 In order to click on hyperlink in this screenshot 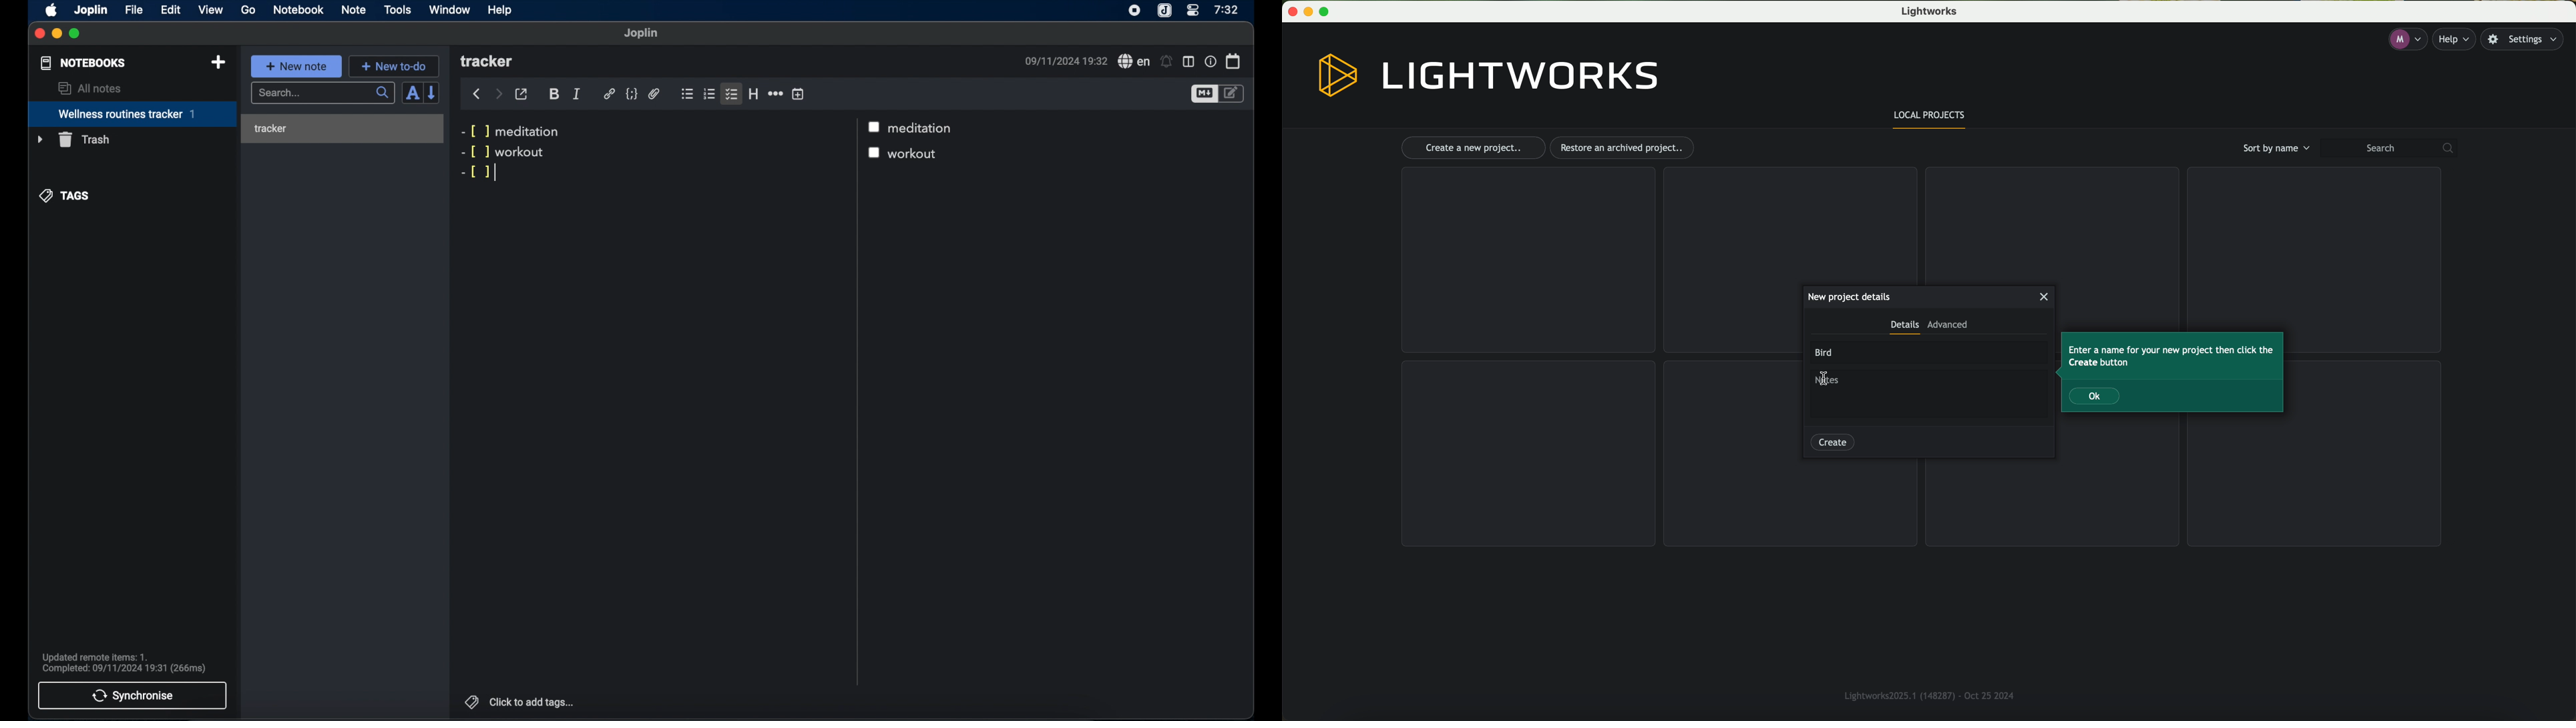, I will do `click(609, 94)`.